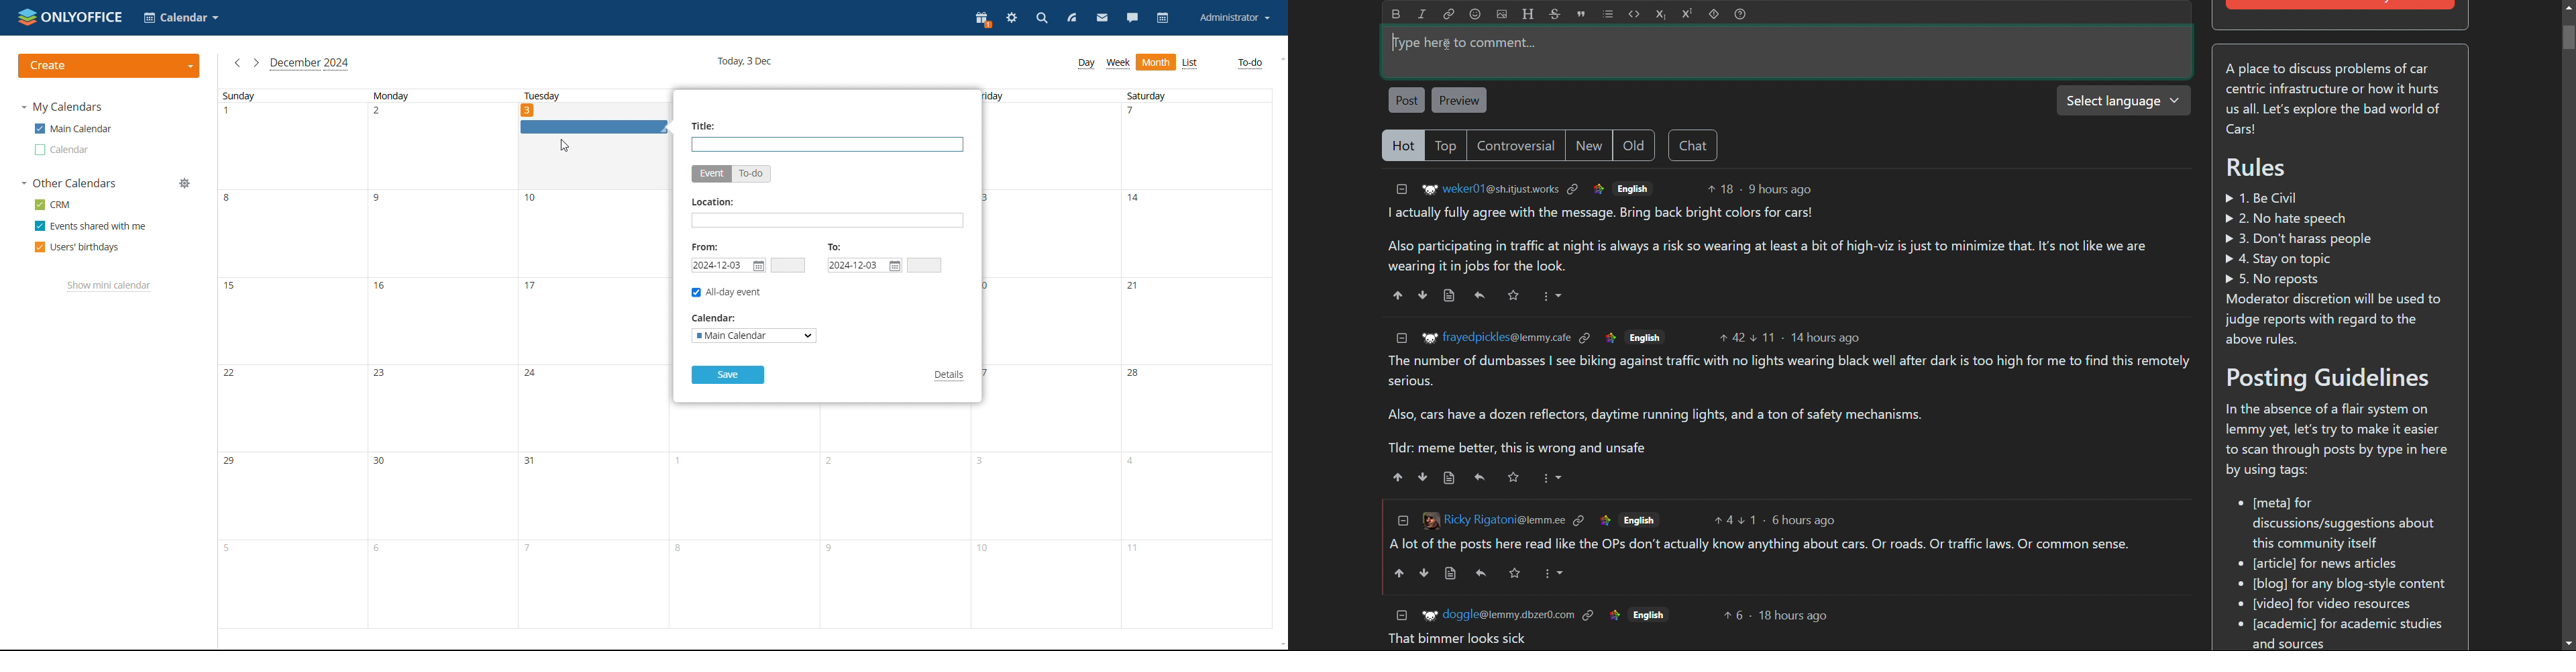 The height and width of the screenshot is (672, 2576). Describe the element at coordinates (1445, 146) in the screenshot. I see `top` at that location.